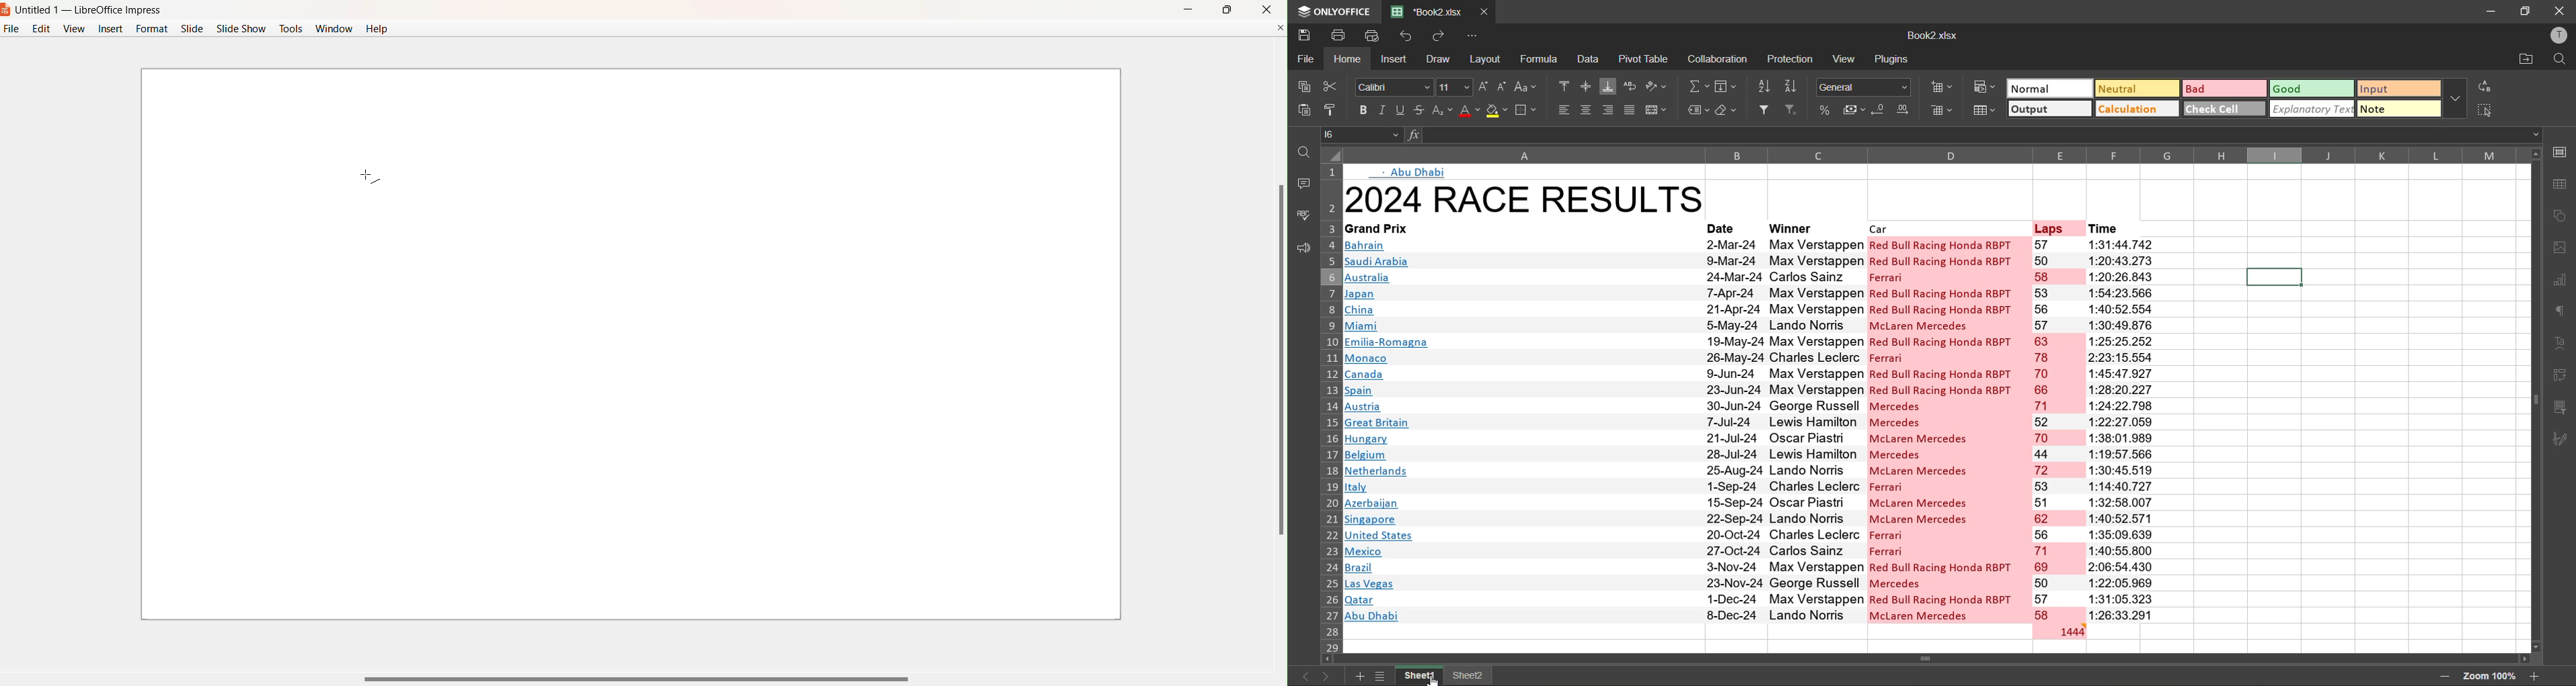  What do you see at coordinates (1337, 36) in the screenshot?
I see `print` at bounding box center [1337, 36].